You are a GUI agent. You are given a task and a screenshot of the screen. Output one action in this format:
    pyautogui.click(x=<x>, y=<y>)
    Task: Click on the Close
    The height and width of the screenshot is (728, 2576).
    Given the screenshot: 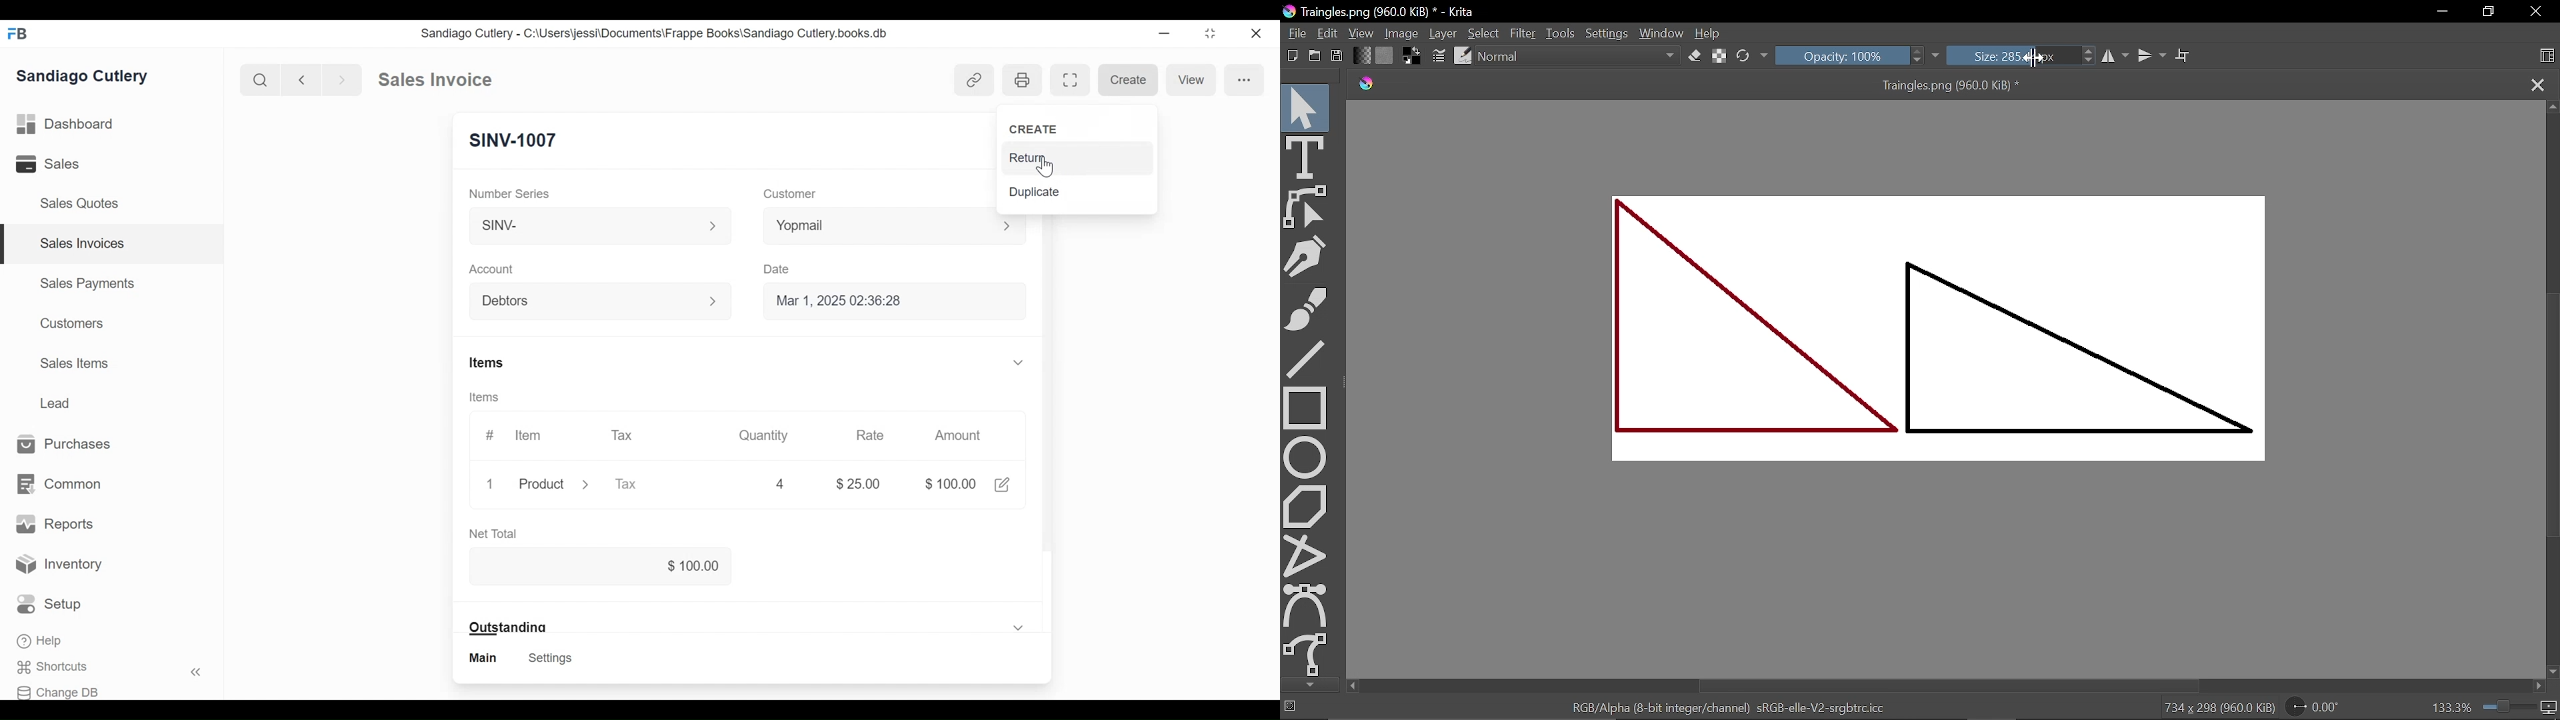 What is the action you would take?
    pyautogui.click(x=1259, y=34)
    